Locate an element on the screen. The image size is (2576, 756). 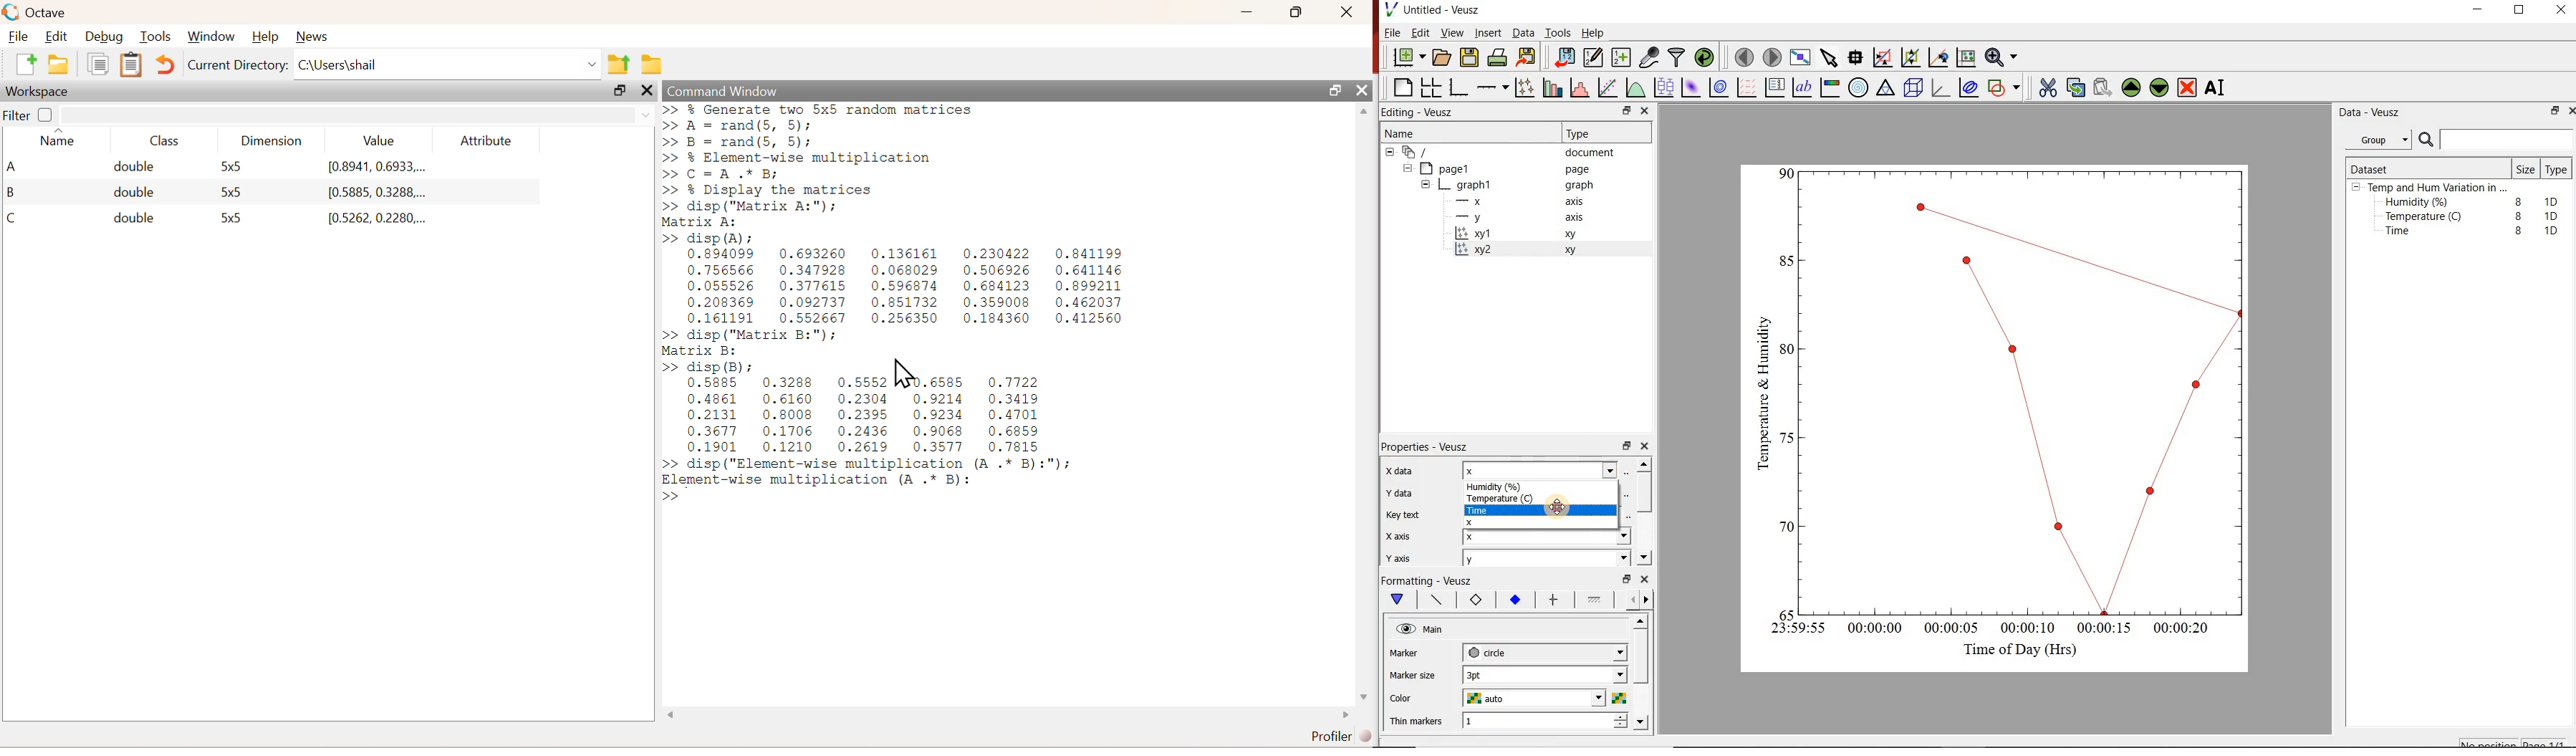
Insert is located at coordinates (1486, 33).